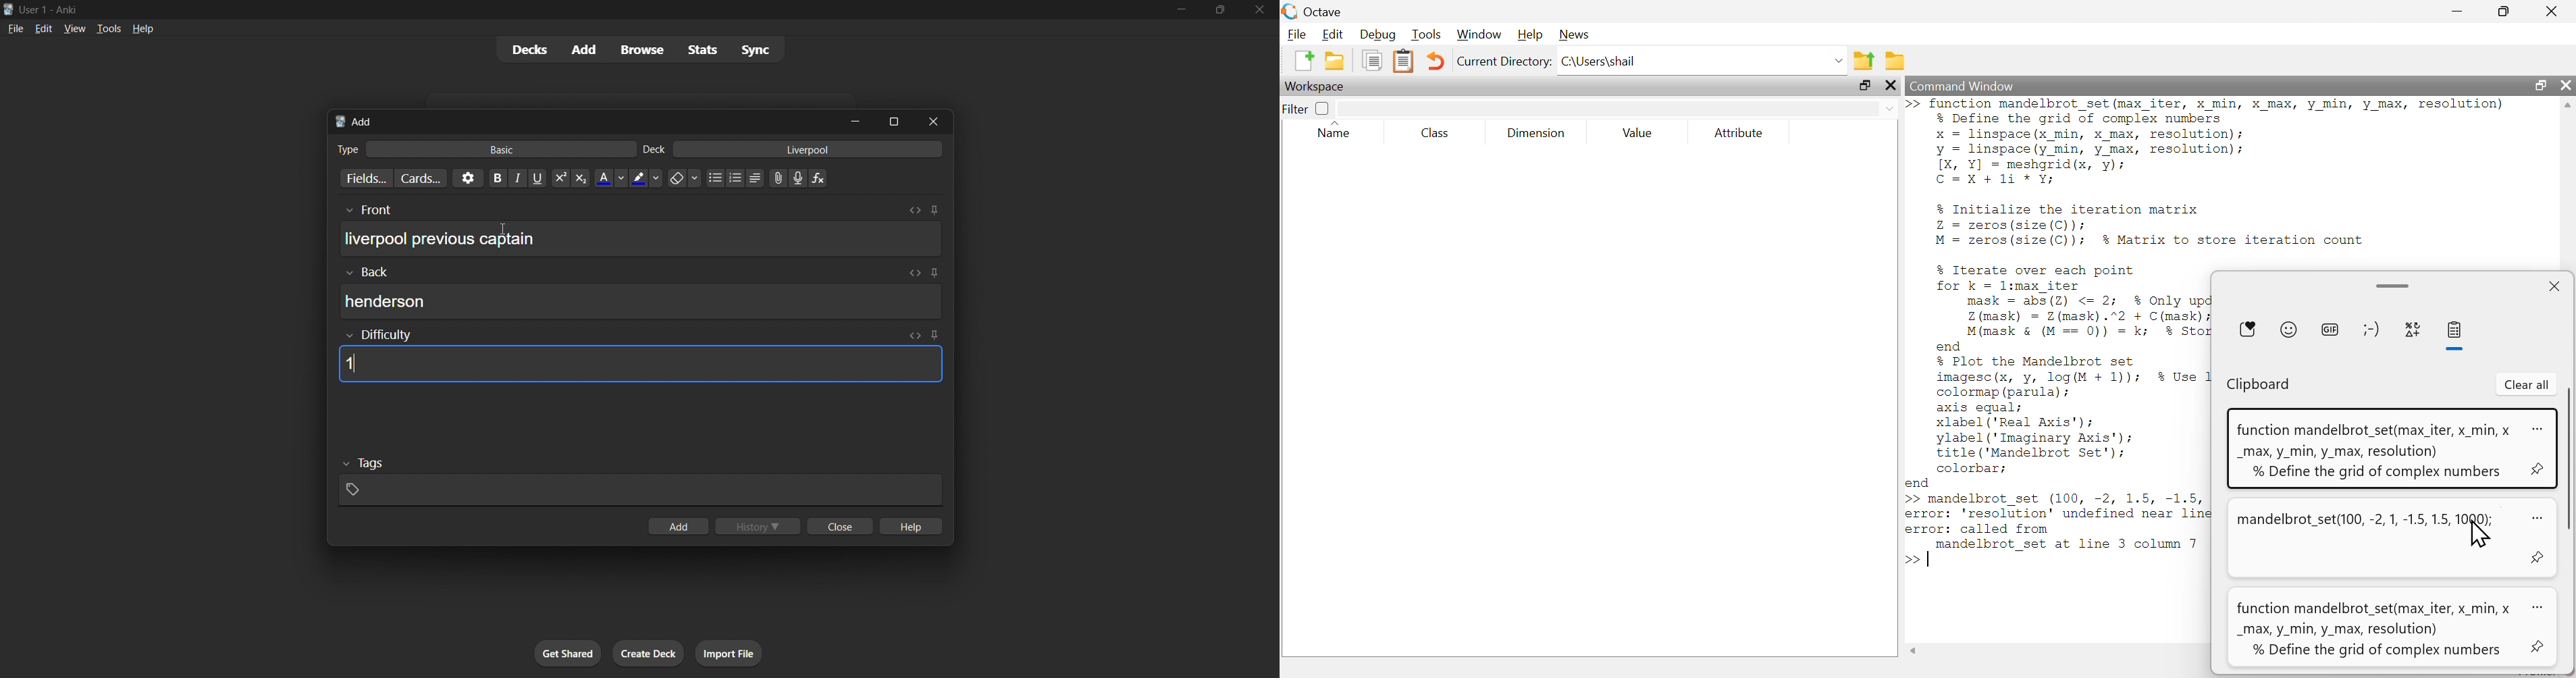 The image size is (2576, 700). Describe the element at coordinates (756, 51) in the screenshot. I see `sync` at that location.